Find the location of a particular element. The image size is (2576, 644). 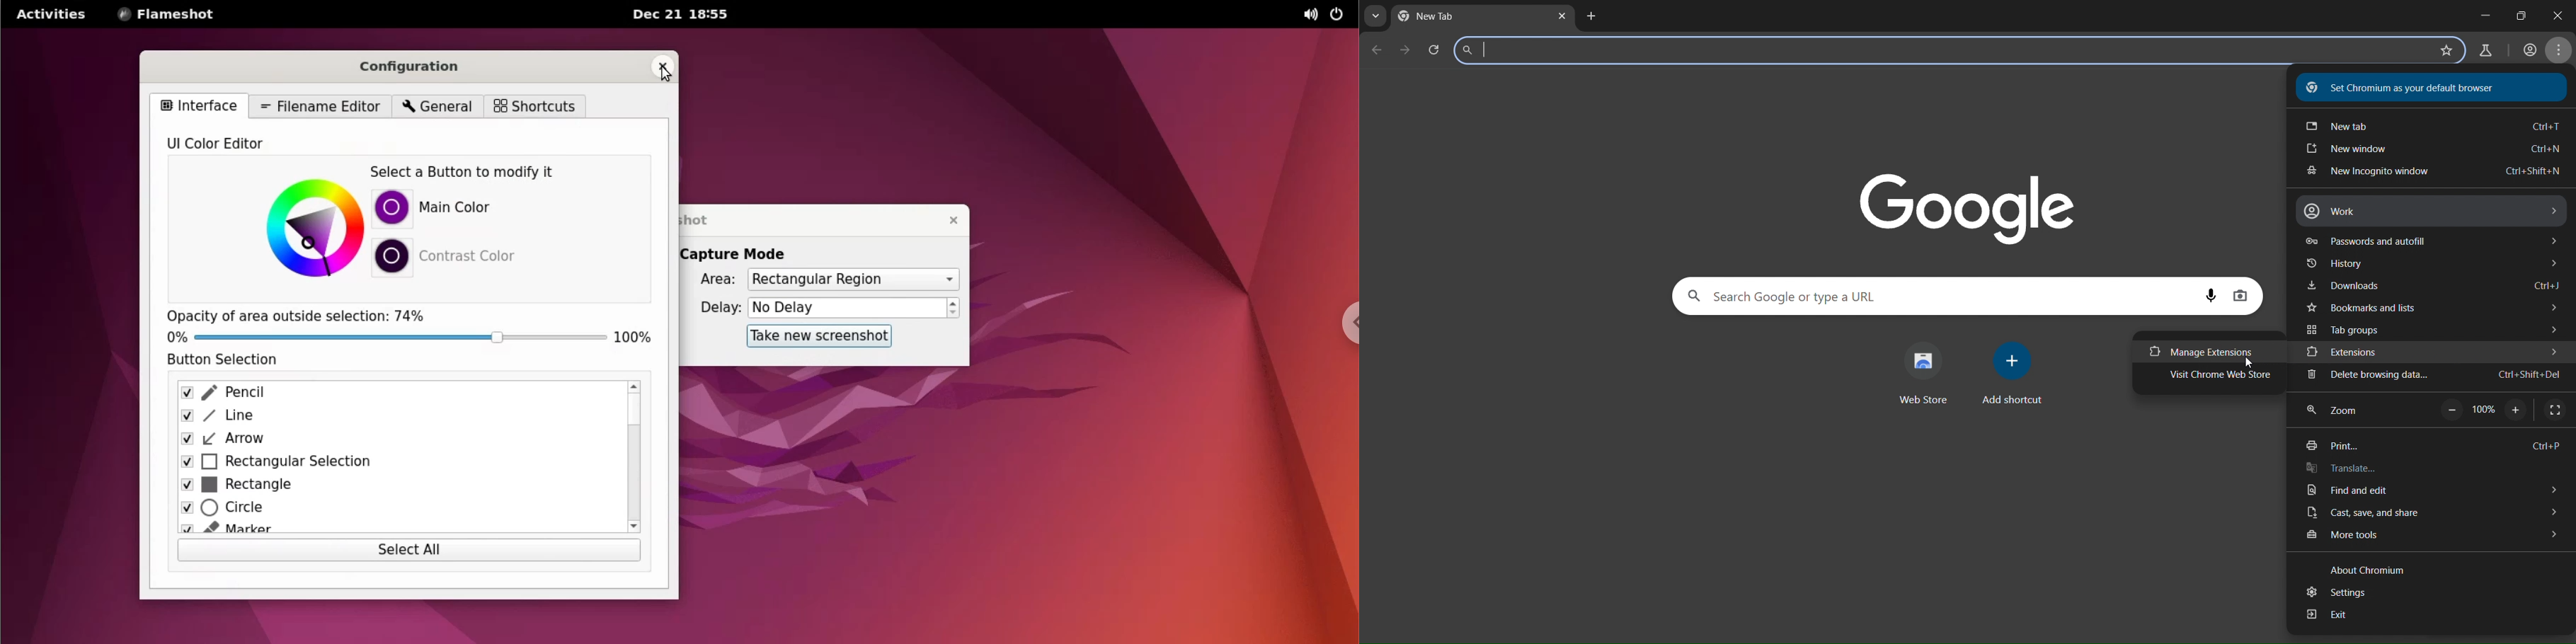

tab groups is located at coordinates (2435, 328).